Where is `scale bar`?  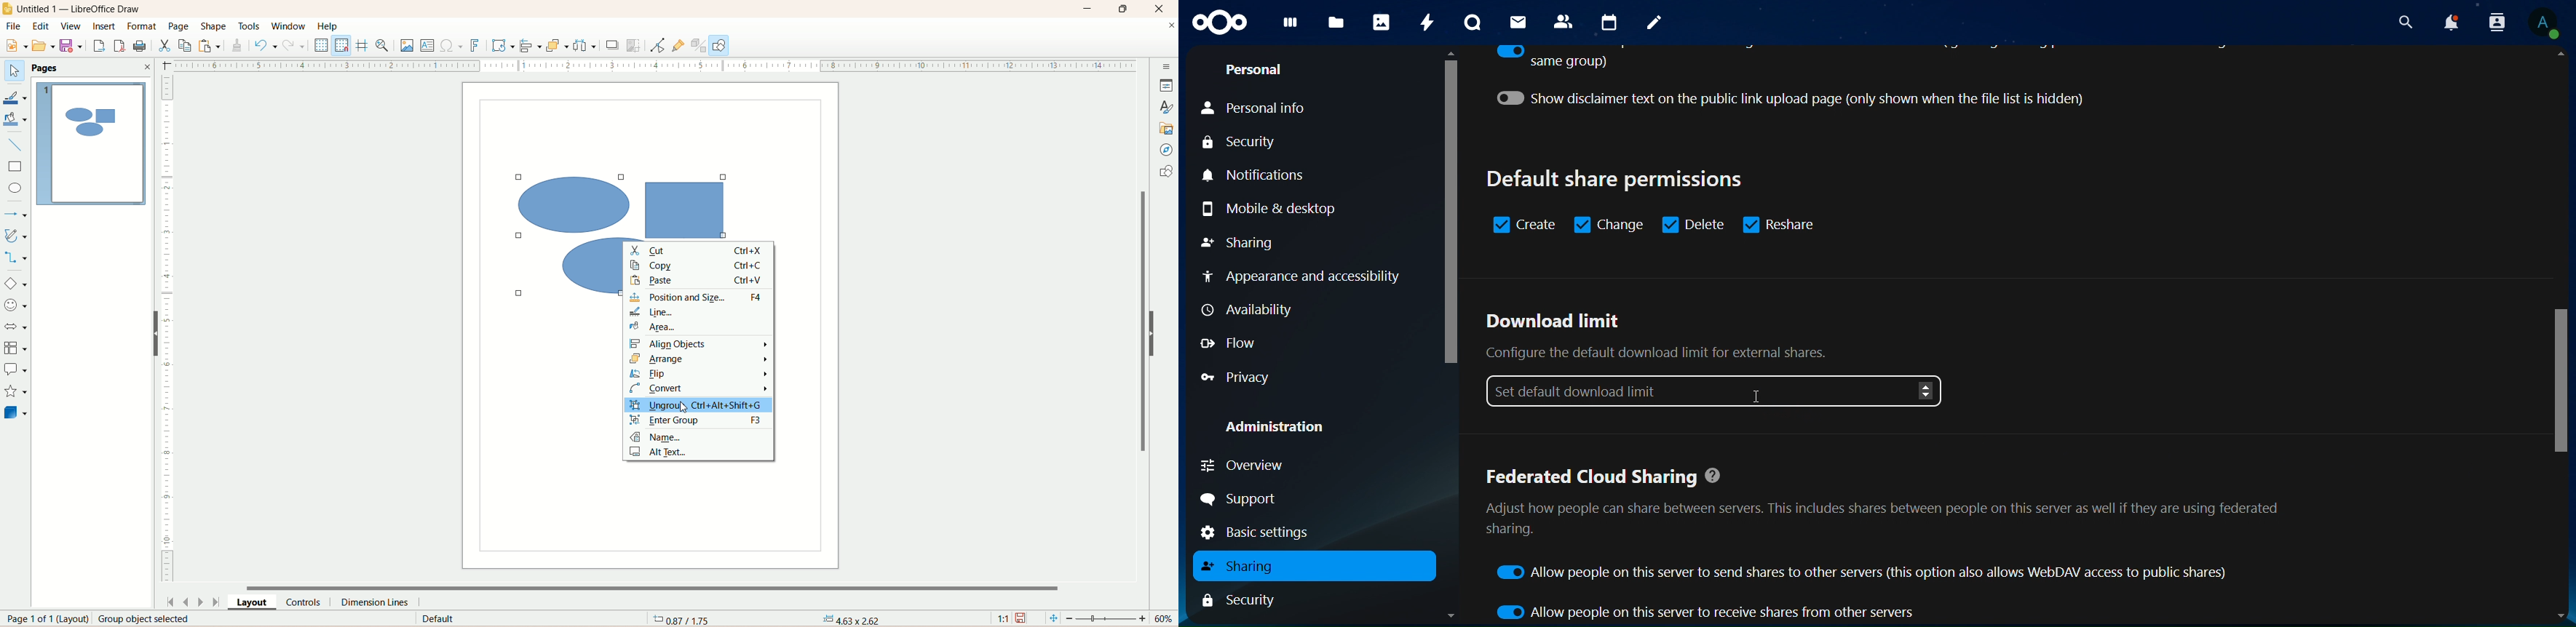
scale bar is located at coordinates (653, 65).